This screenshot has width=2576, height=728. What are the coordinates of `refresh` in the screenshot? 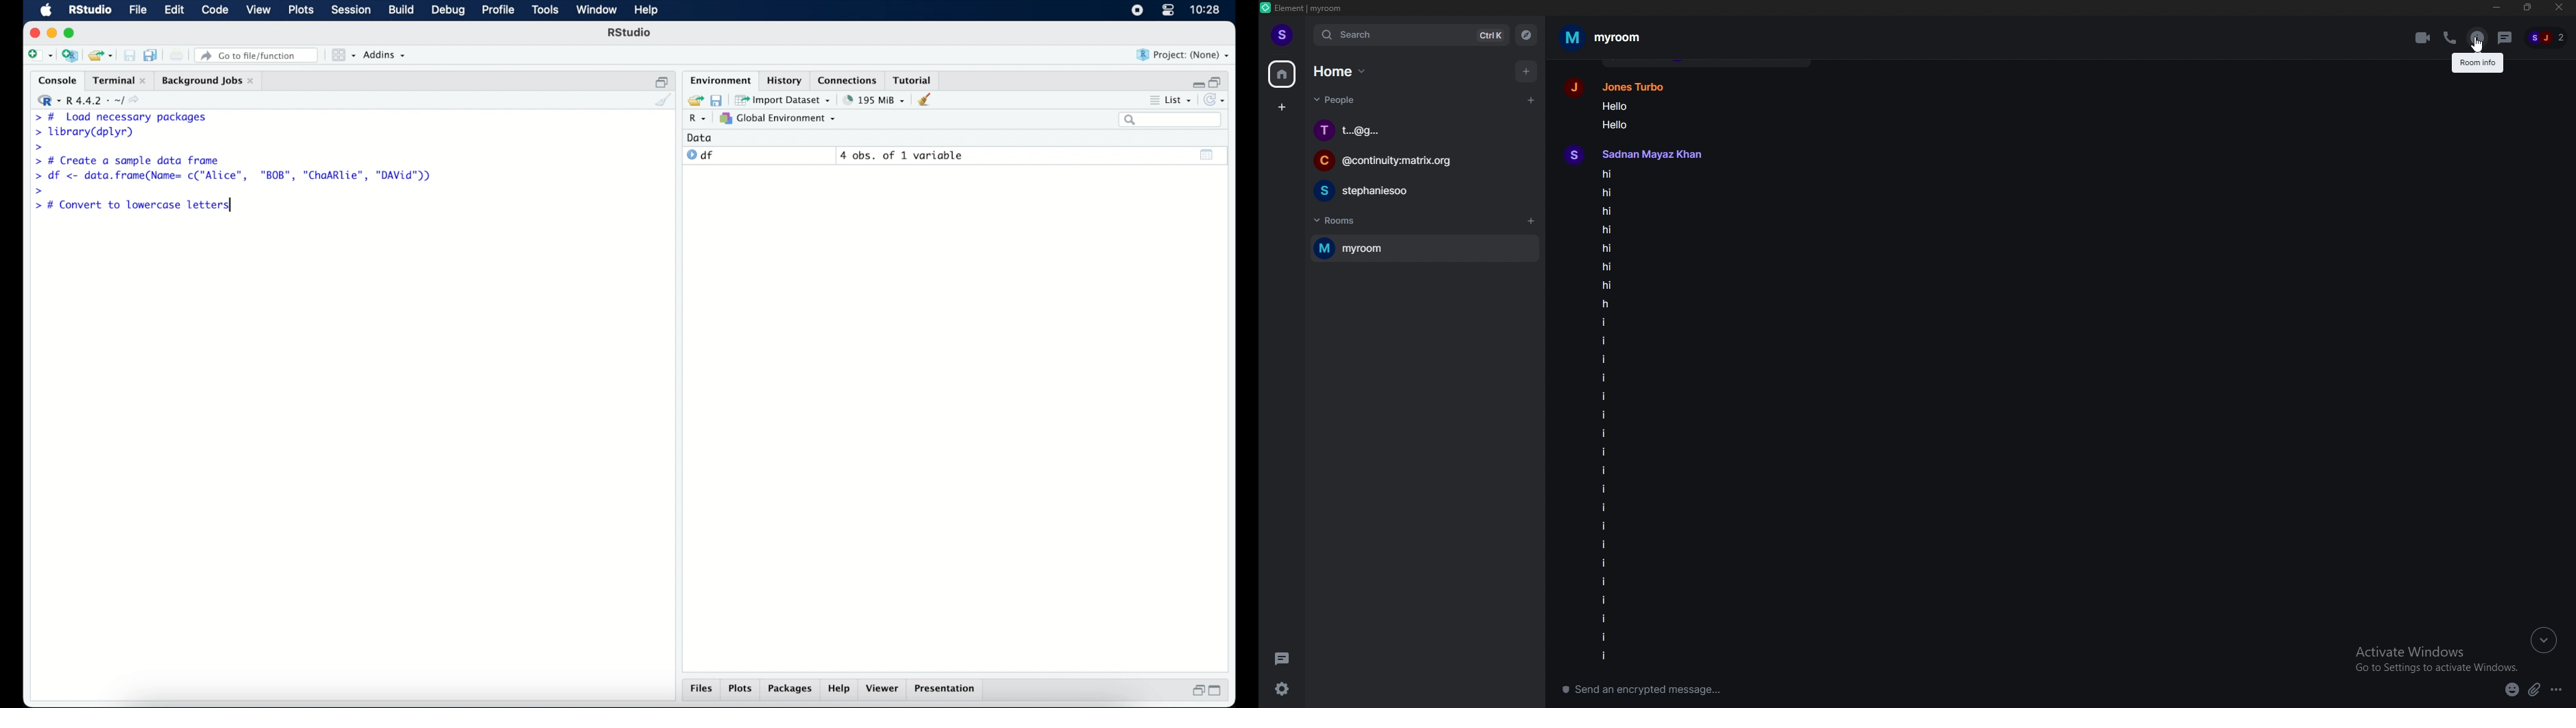 It's located at (1217, 101).